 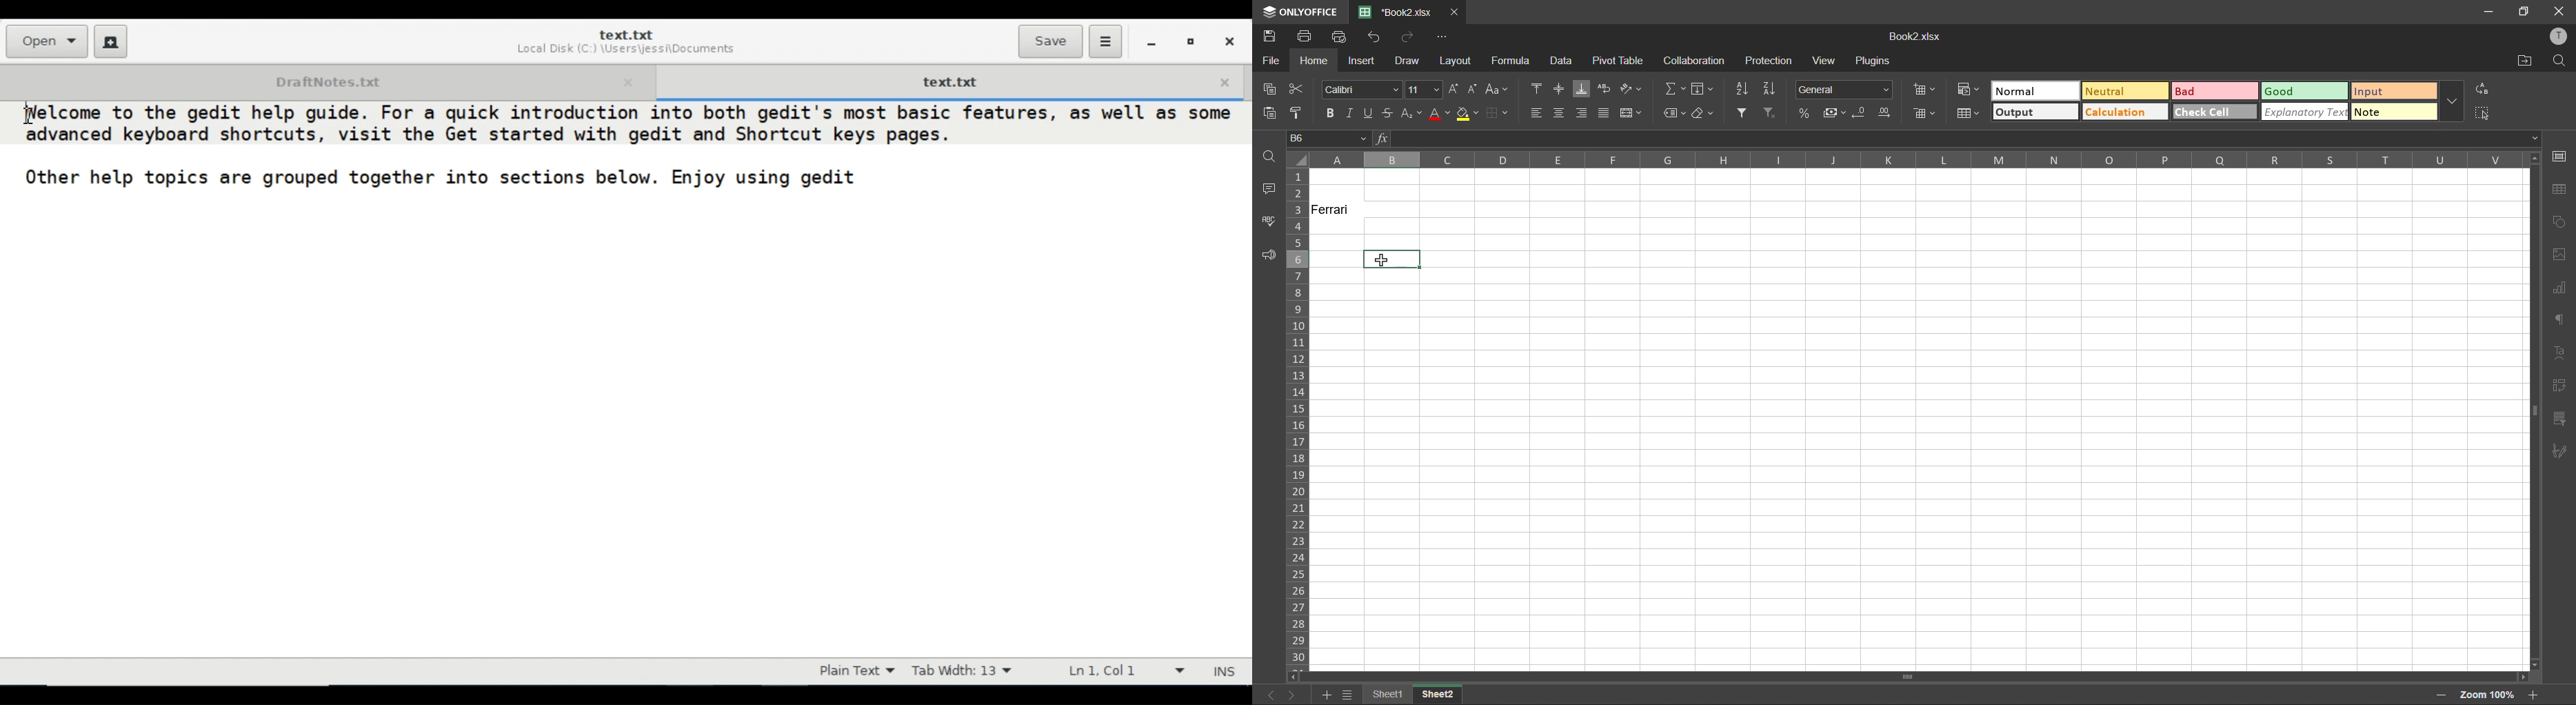 What do you see at coordinates (1606, 90) in the screenshot?
I see `wrap` at bounding box center [1606, 90].